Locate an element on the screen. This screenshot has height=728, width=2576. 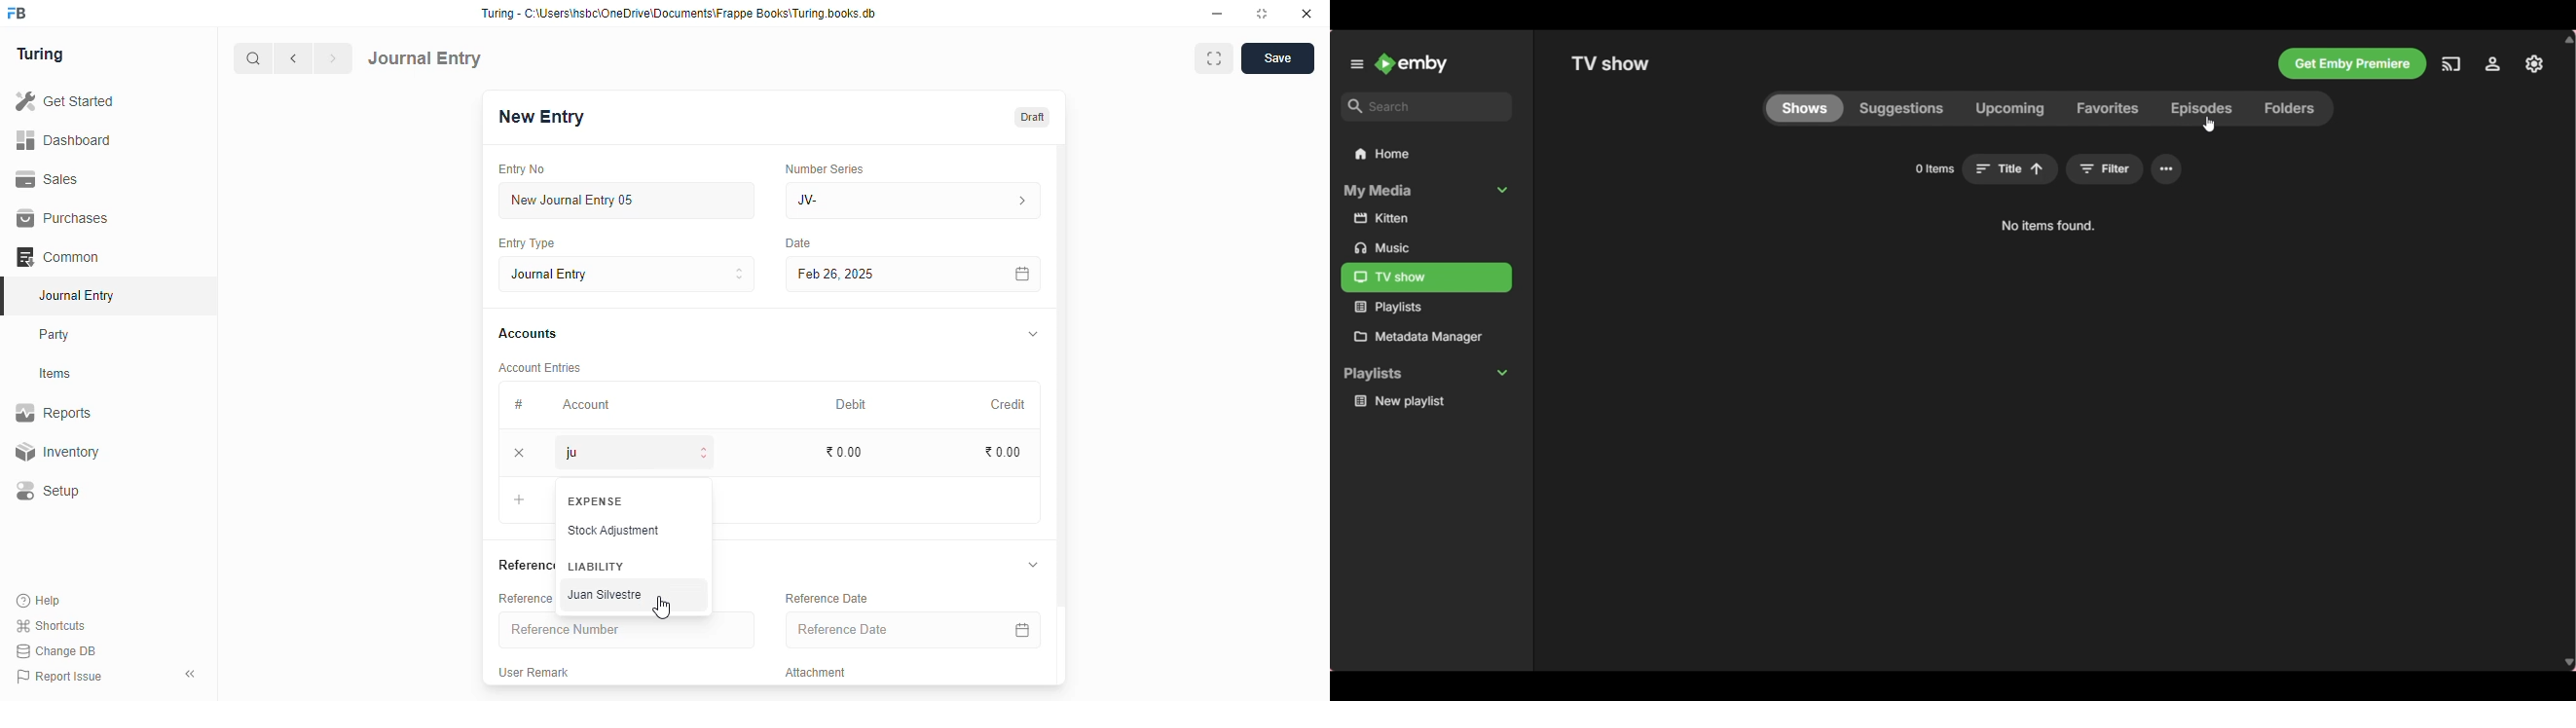
calendar icon is located at coordinates (1021, 274).